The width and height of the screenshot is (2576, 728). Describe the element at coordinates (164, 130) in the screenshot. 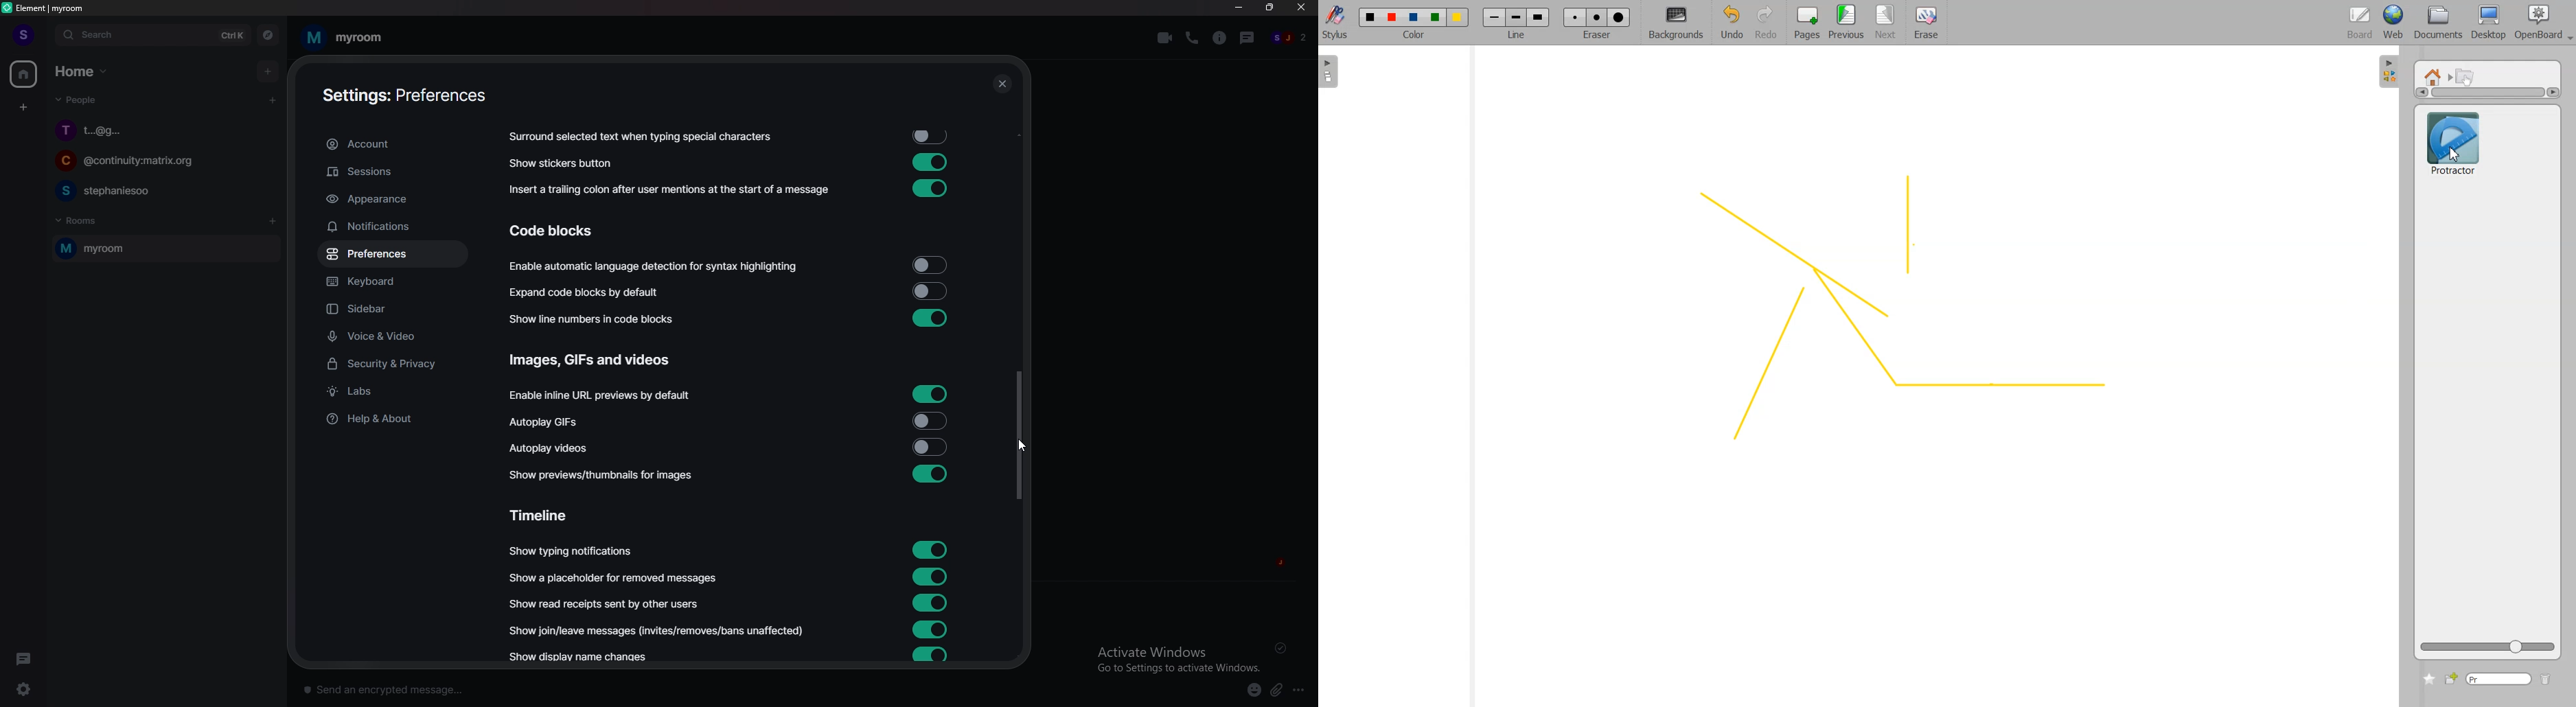

I see `chat` at that location.